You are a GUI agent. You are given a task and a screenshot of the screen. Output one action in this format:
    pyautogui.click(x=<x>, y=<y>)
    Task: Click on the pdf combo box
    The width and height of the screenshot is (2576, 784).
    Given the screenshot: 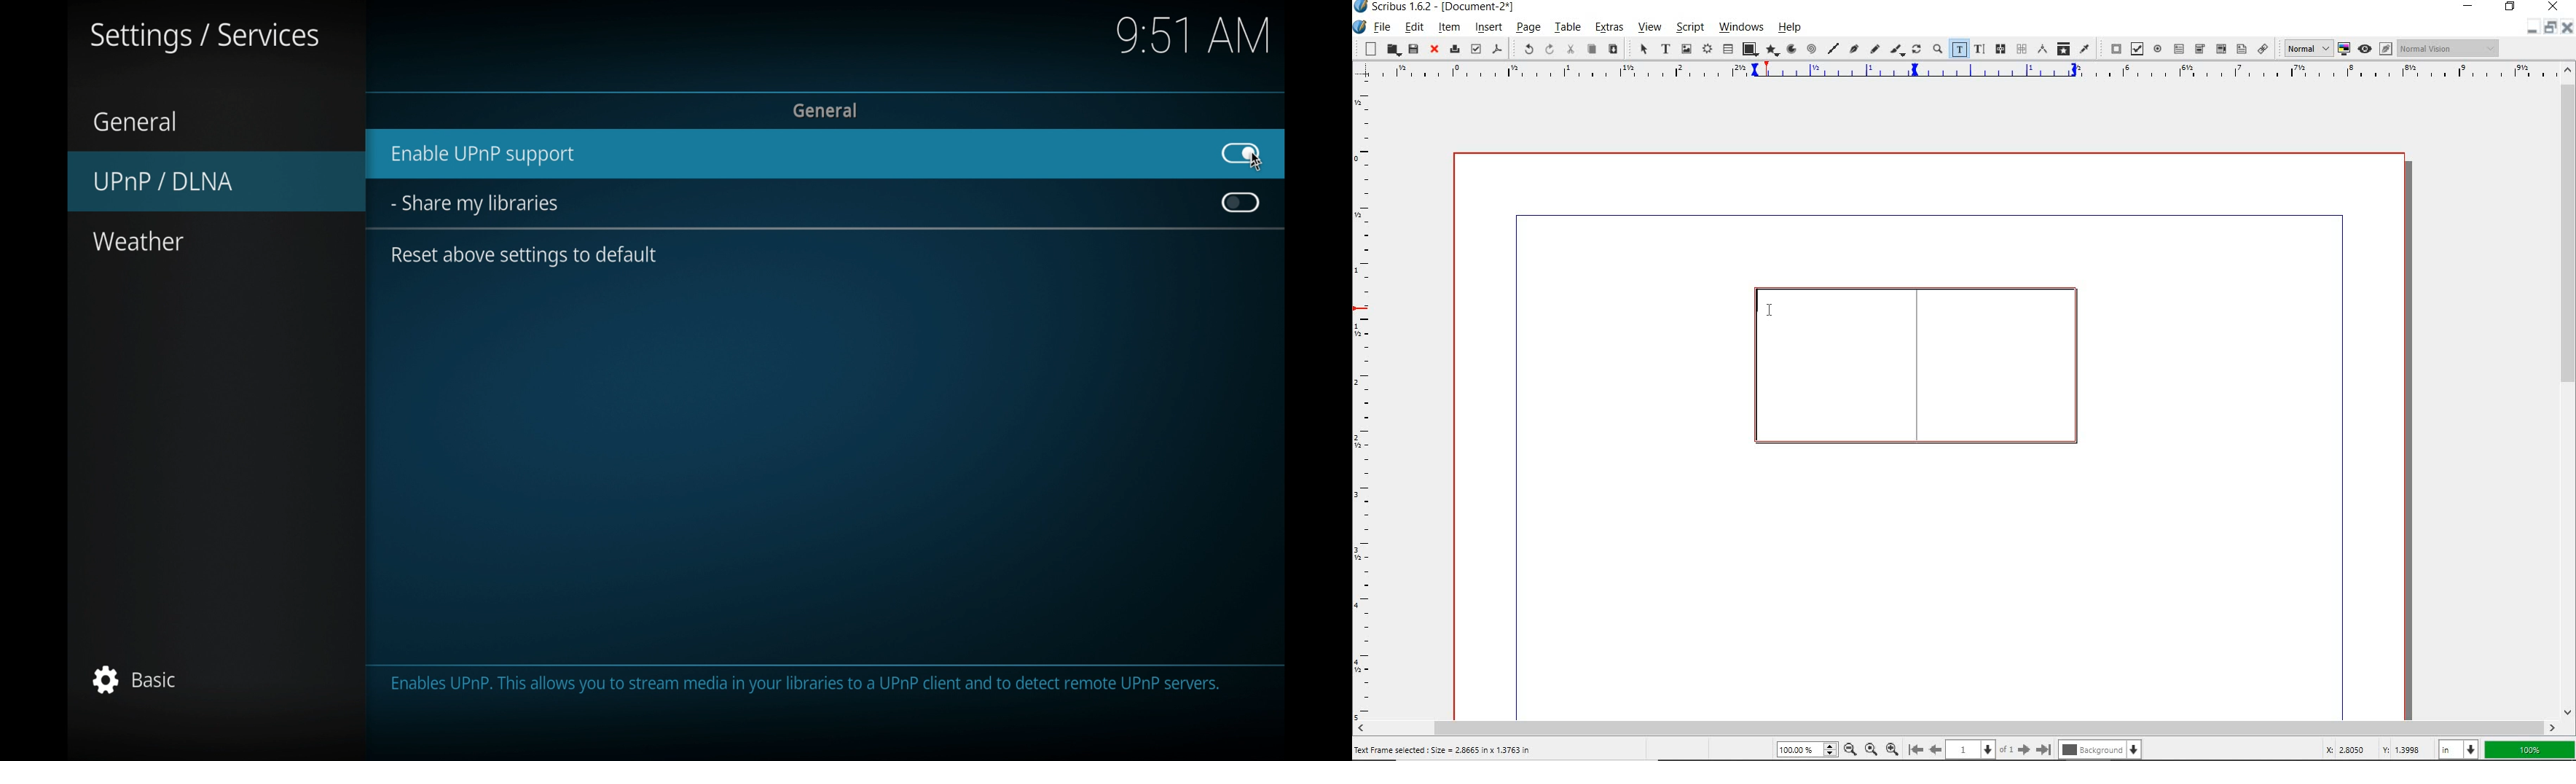 What is the action you would take?
    pyautogui.click(x=2219, y=48)
    